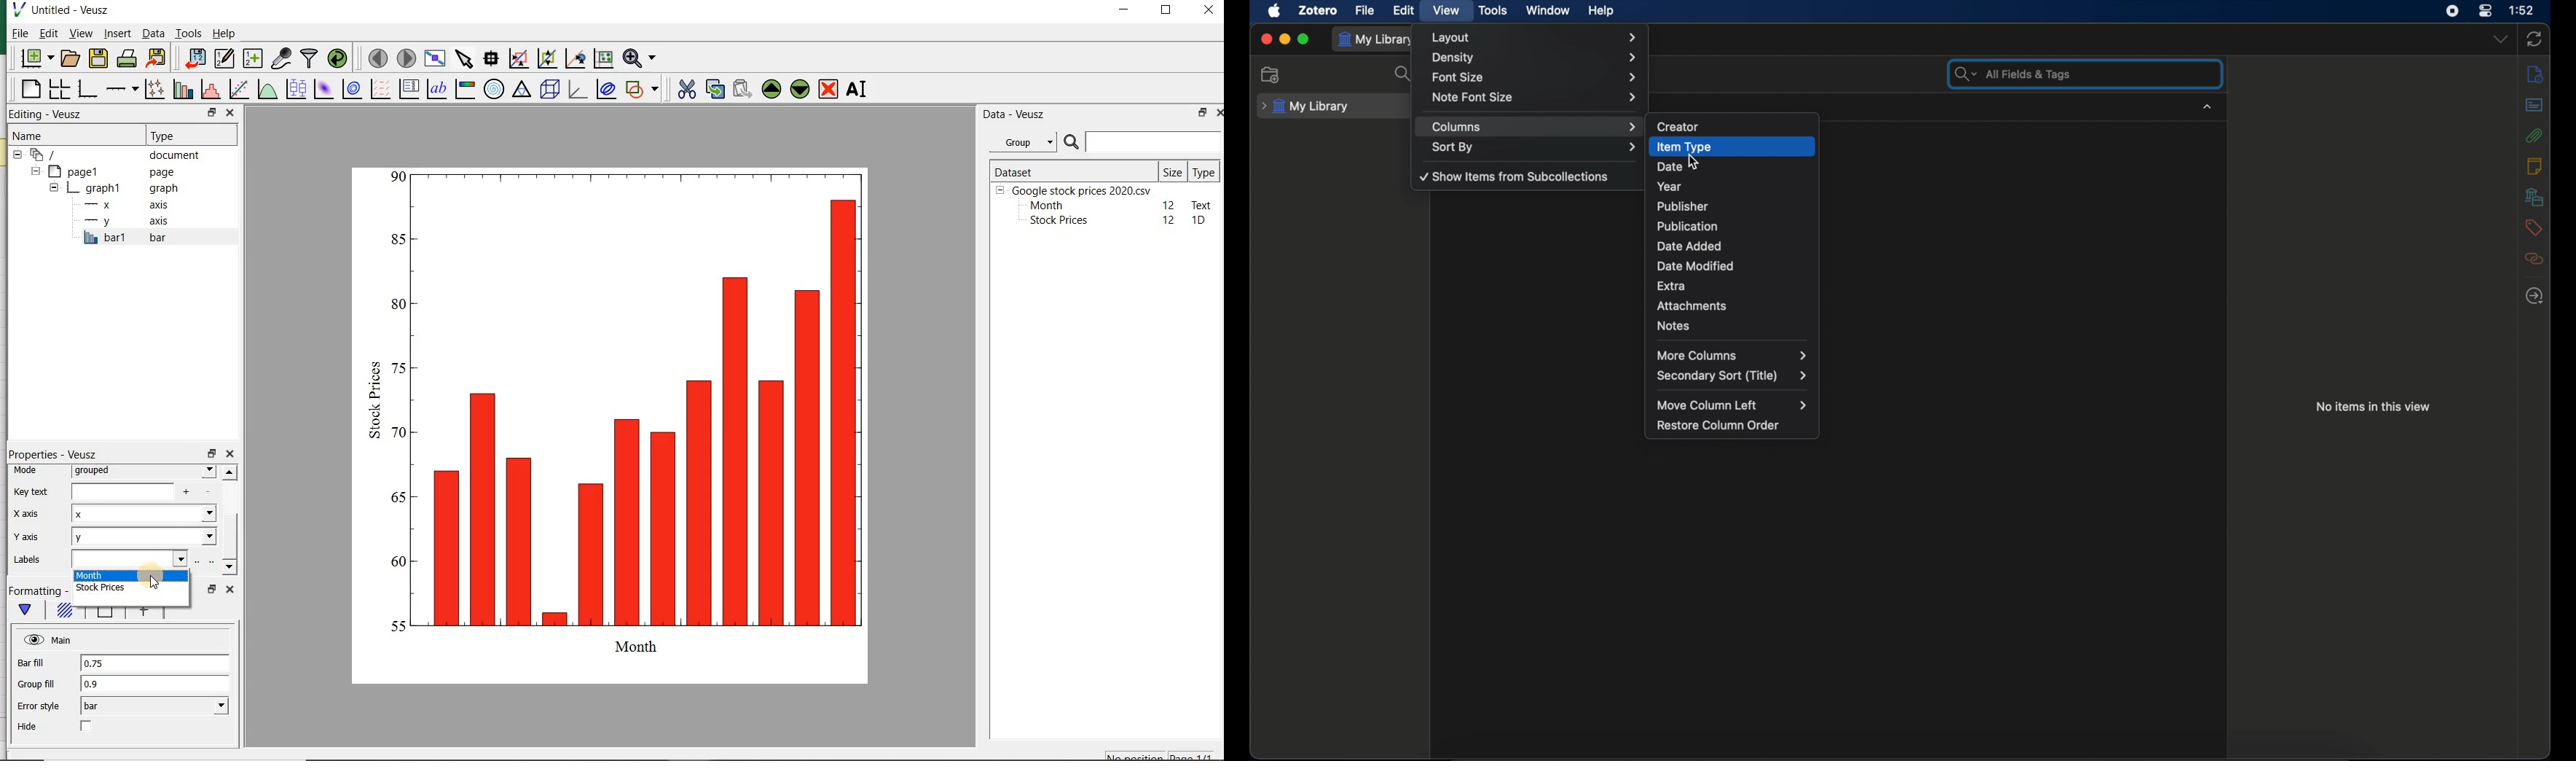  Describe the element at coordinates (1199, 204) in the screenshot. I see `text` at that location.